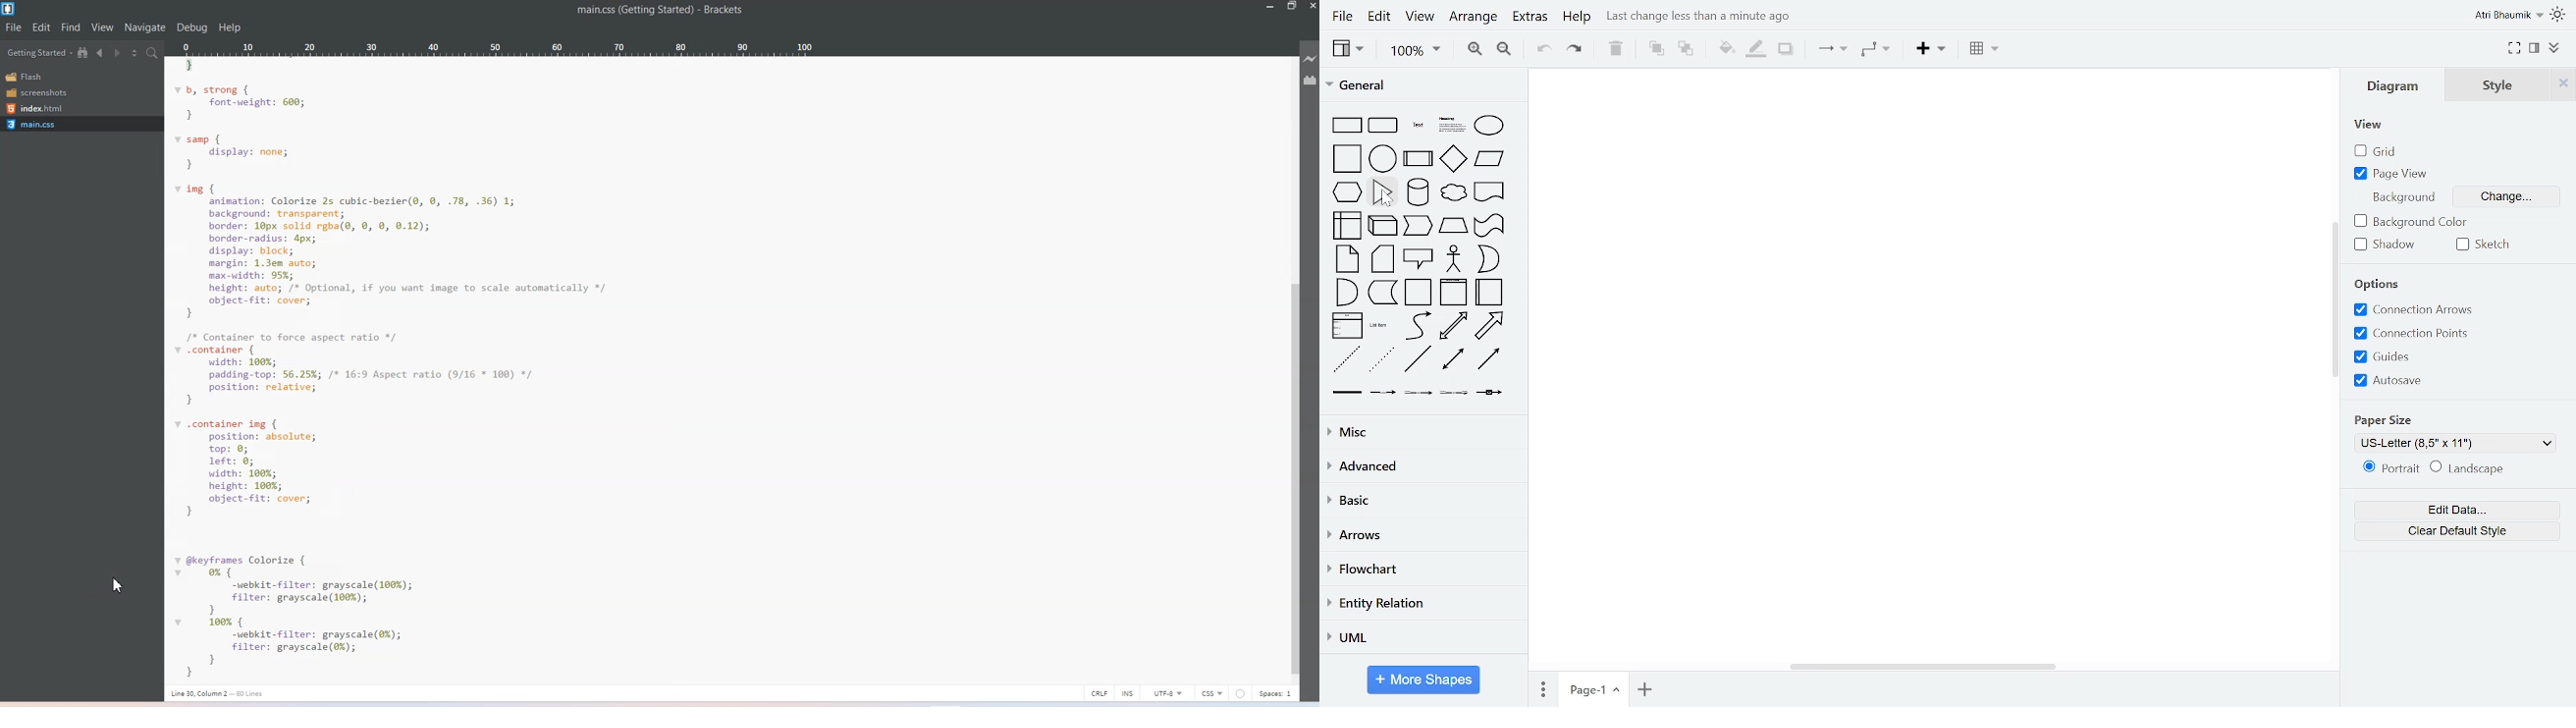 This screenshot has width=2576, height=728. What do you see at coordinates (1724, 47) in the screenshot?
I see `fill color` at bounding box center [1724, 47].